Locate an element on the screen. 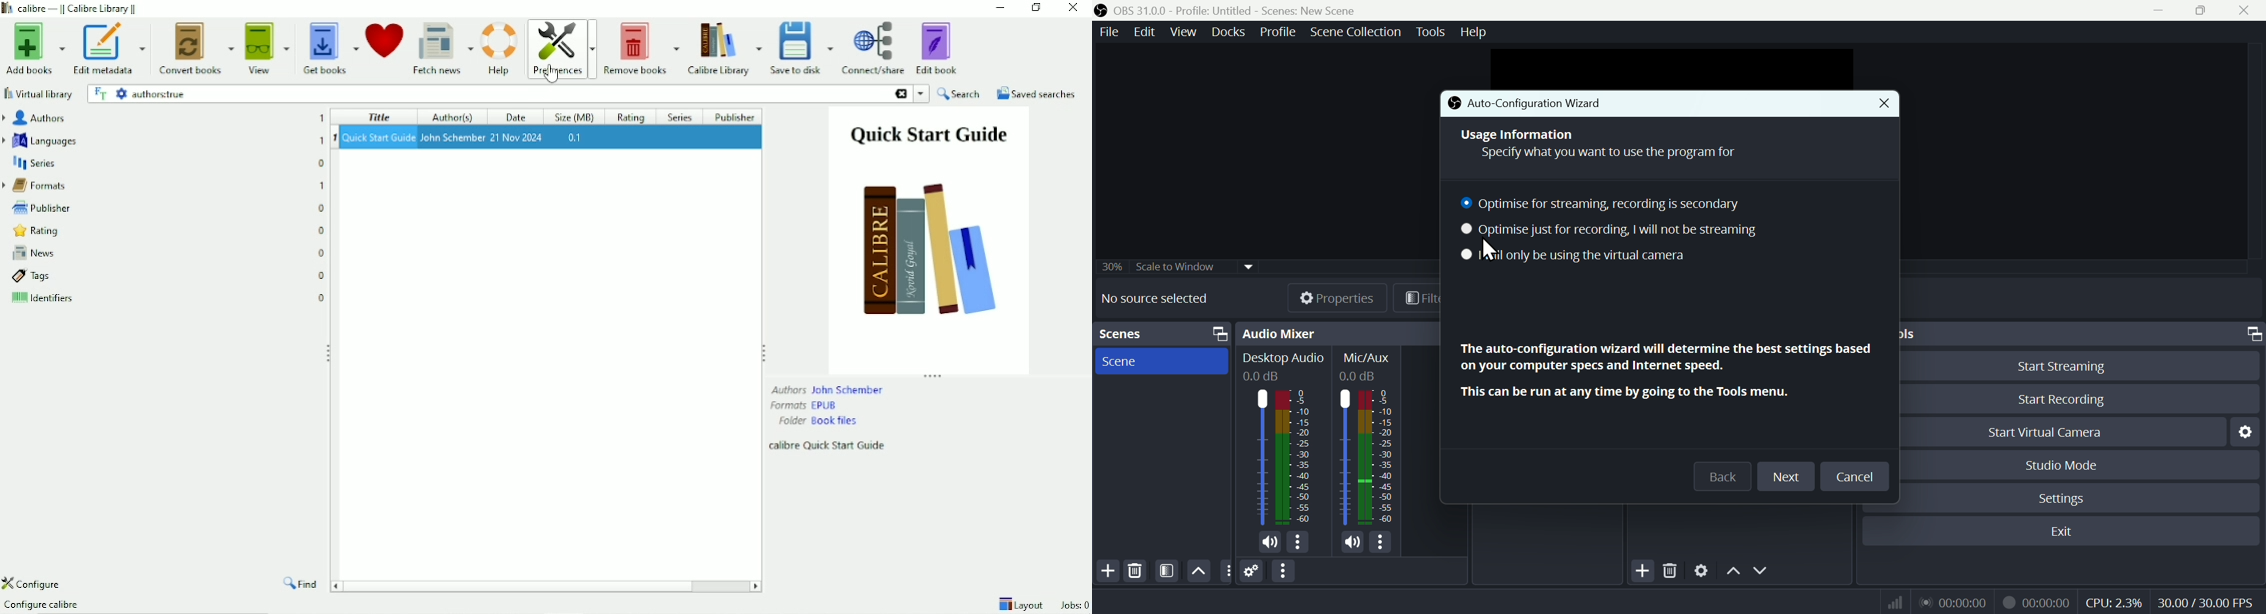 This screenshot has width=2268, height=616. help is located at coordinates (1475, 30).